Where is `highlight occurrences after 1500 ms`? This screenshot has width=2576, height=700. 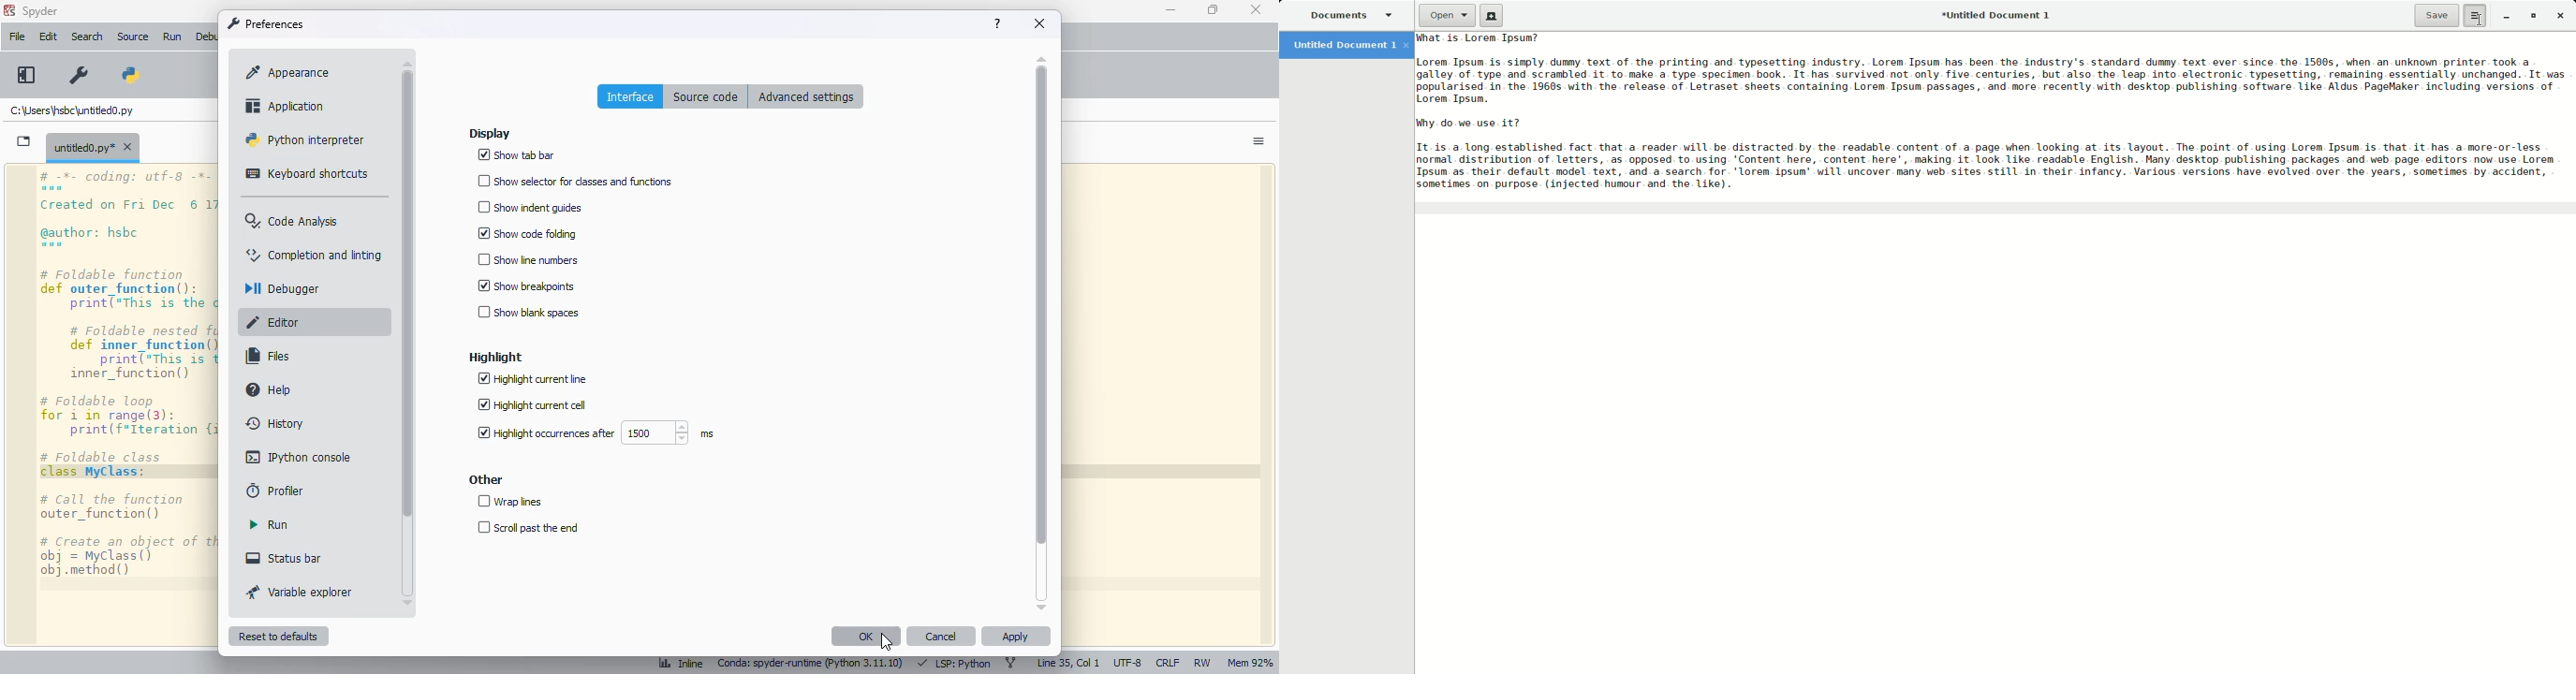 highlight occurrences after 1500 ms is located at coordinates (595, 432).